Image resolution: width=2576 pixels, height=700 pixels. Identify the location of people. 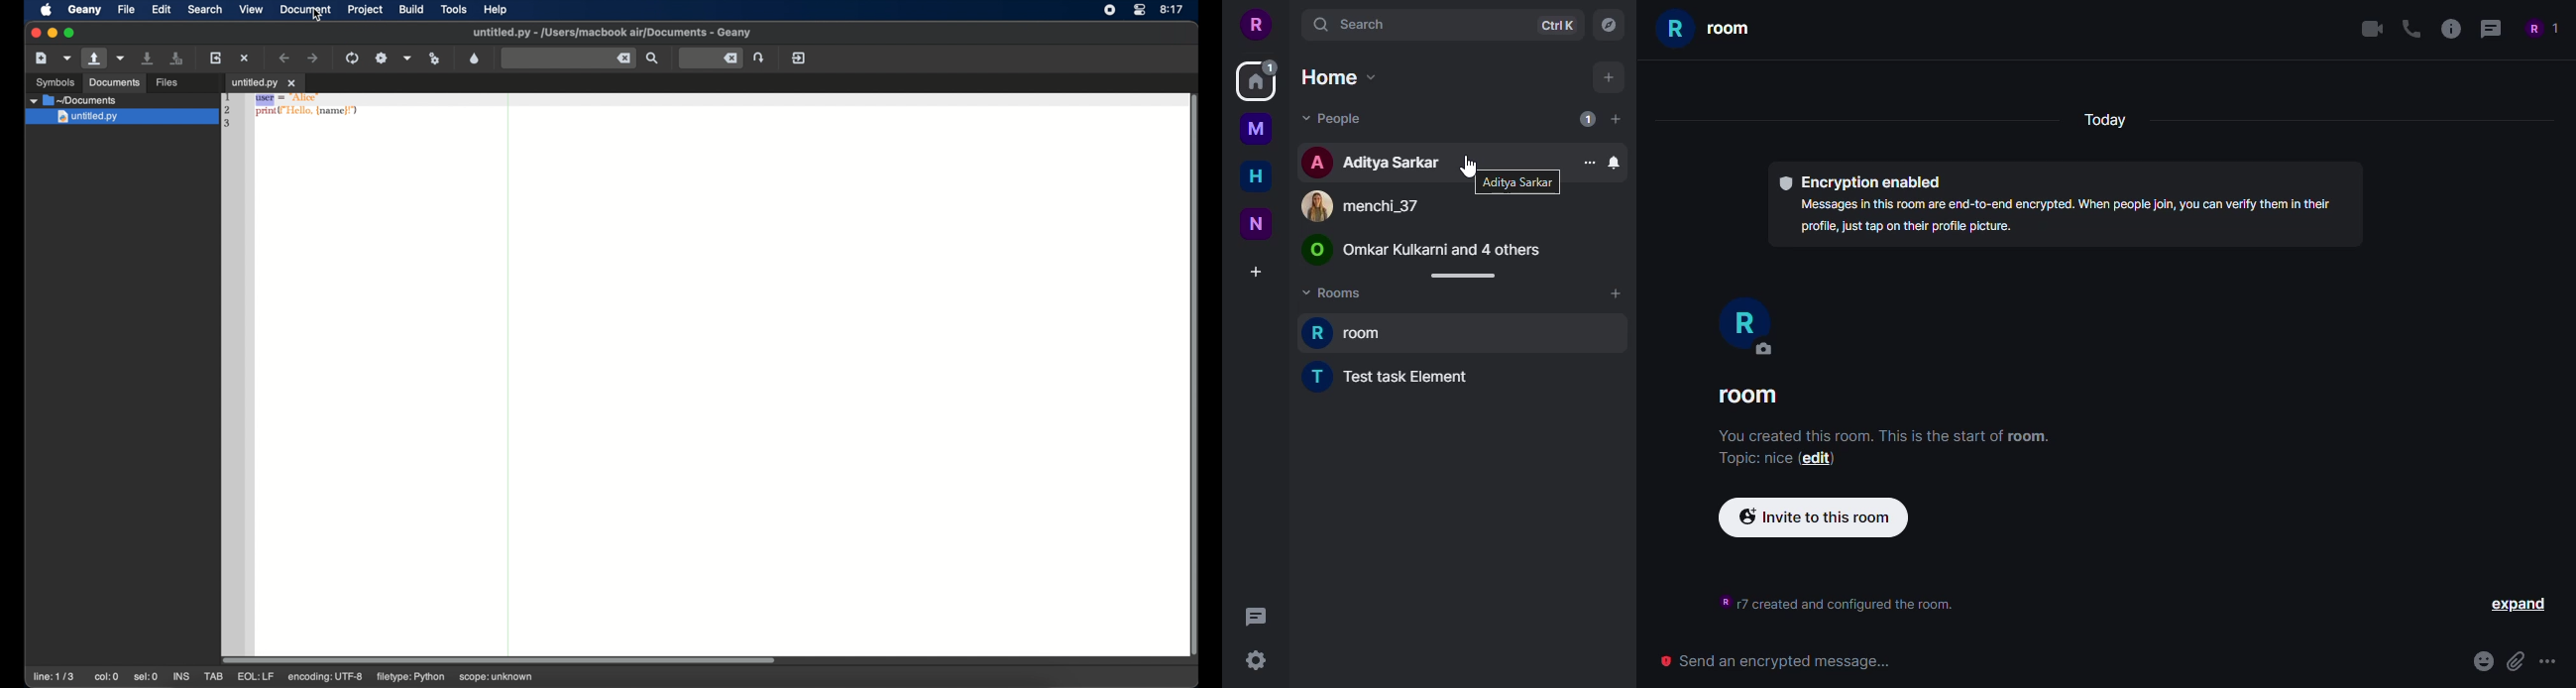
(1334, 119).